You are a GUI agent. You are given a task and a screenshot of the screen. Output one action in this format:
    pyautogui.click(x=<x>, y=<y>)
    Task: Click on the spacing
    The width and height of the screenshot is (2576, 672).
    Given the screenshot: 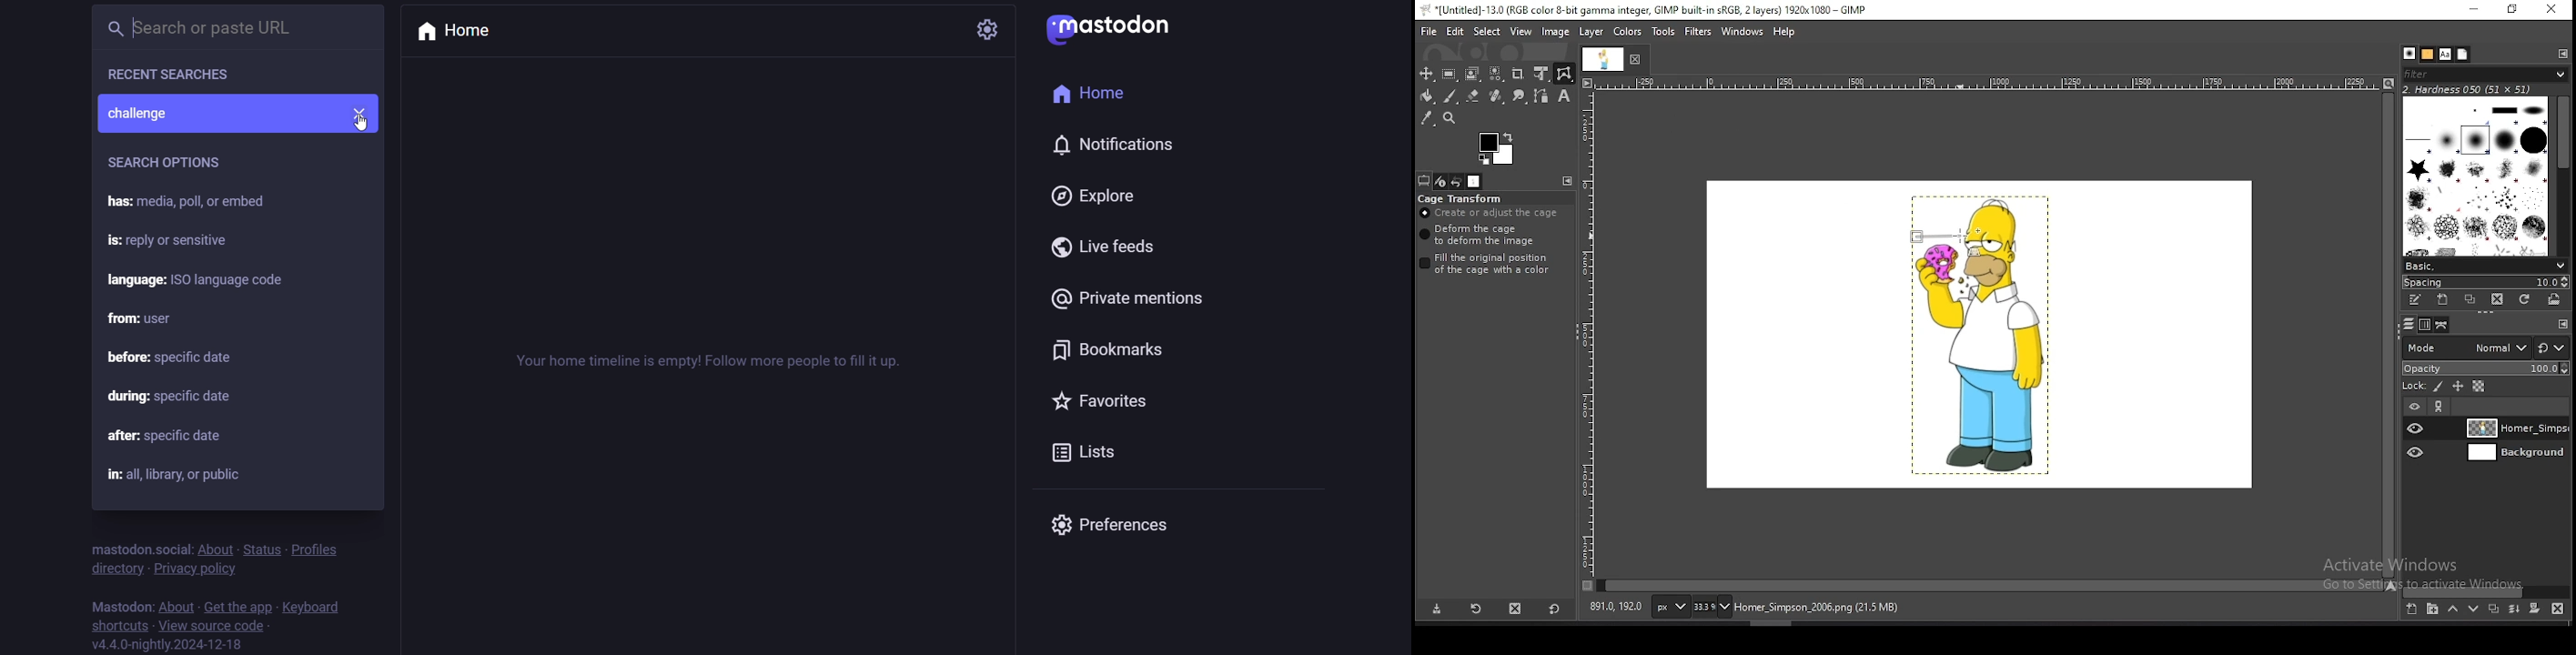 What is the action you would take?
    pyautogui.click(x=2485, y=281)
    